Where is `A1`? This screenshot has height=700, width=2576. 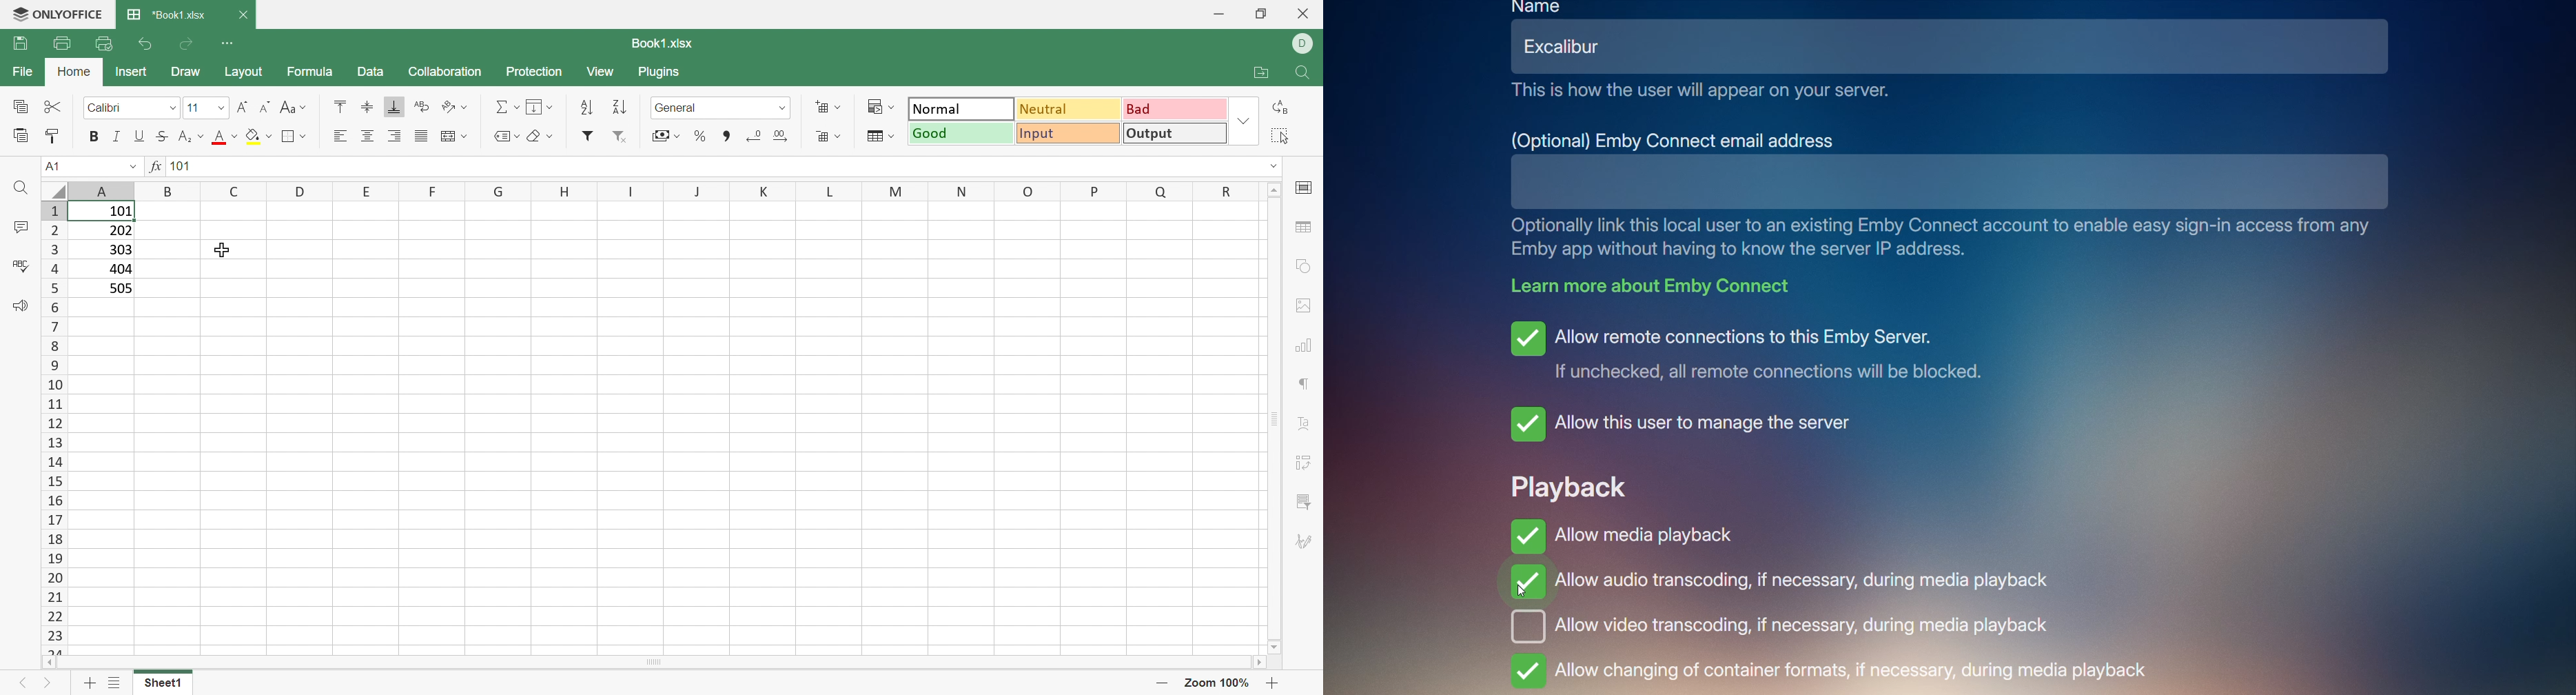 A1 is located at coordinates (53, 166).